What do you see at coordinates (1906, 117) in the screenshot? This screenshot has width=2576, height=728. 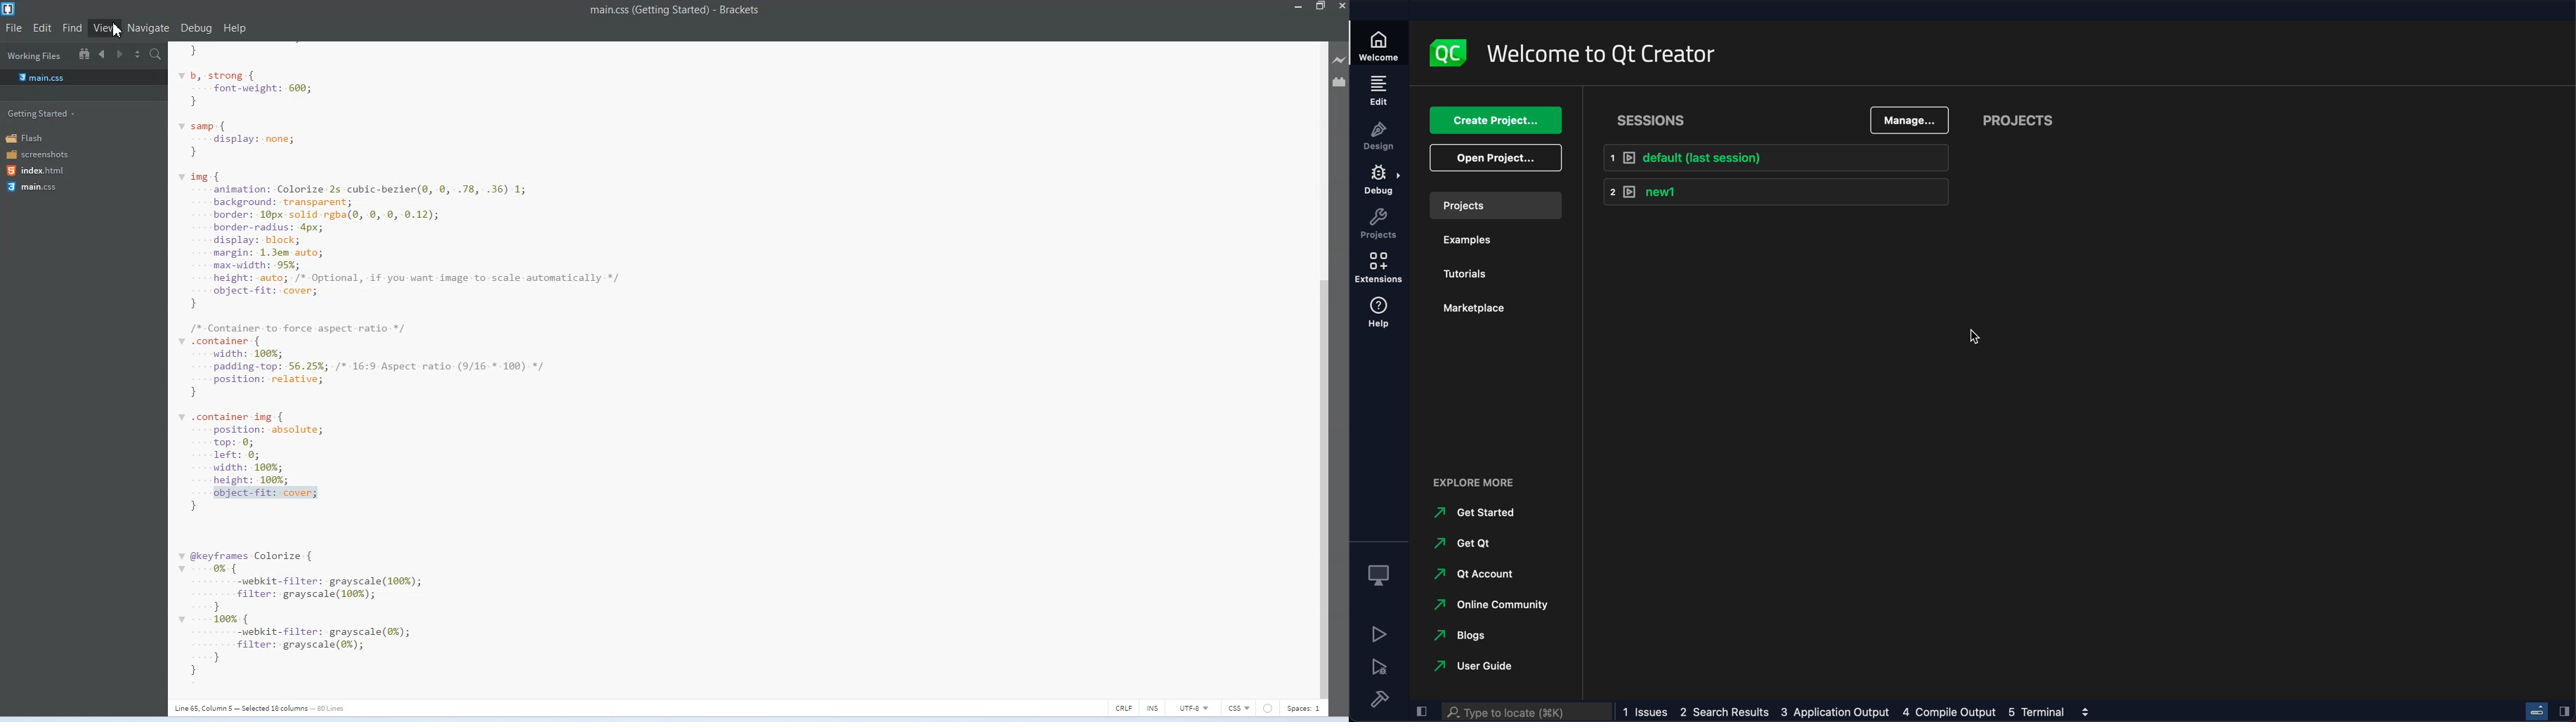 I see `manage` at bounding box center [1906, 117].